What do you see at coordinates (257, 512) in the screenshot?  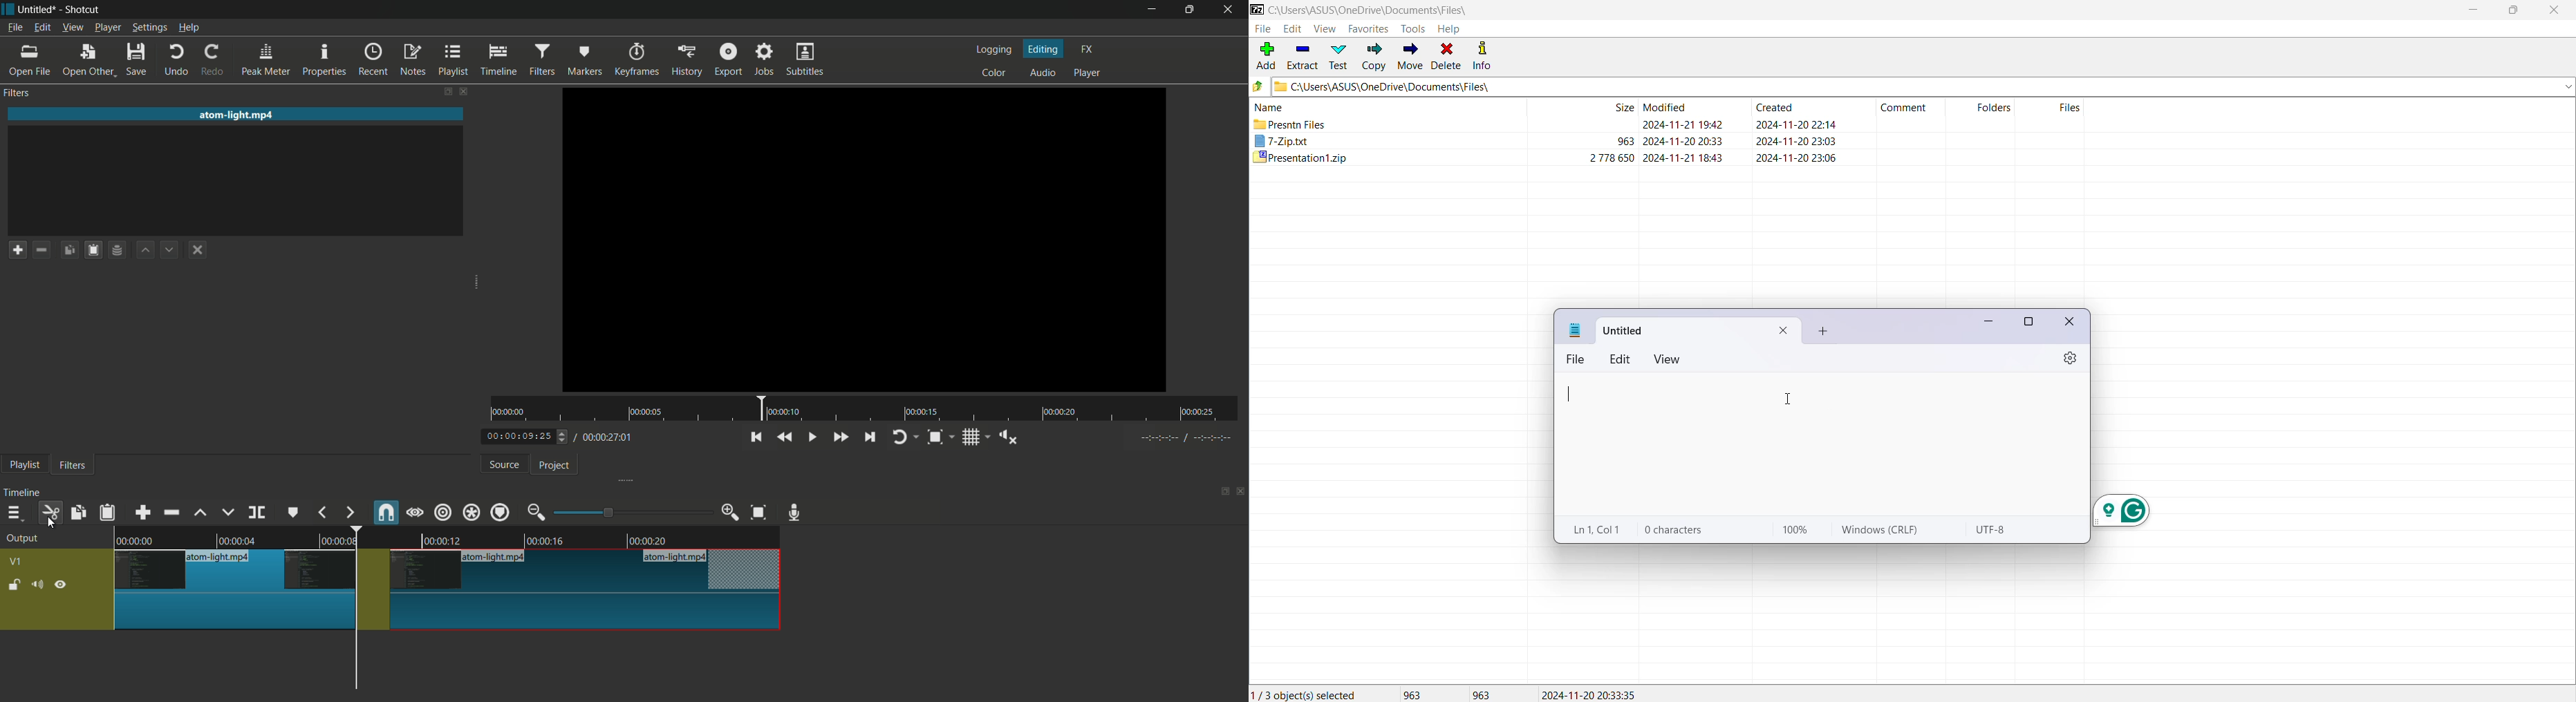 I see `split at playhead` at bounding box center [257, 512].